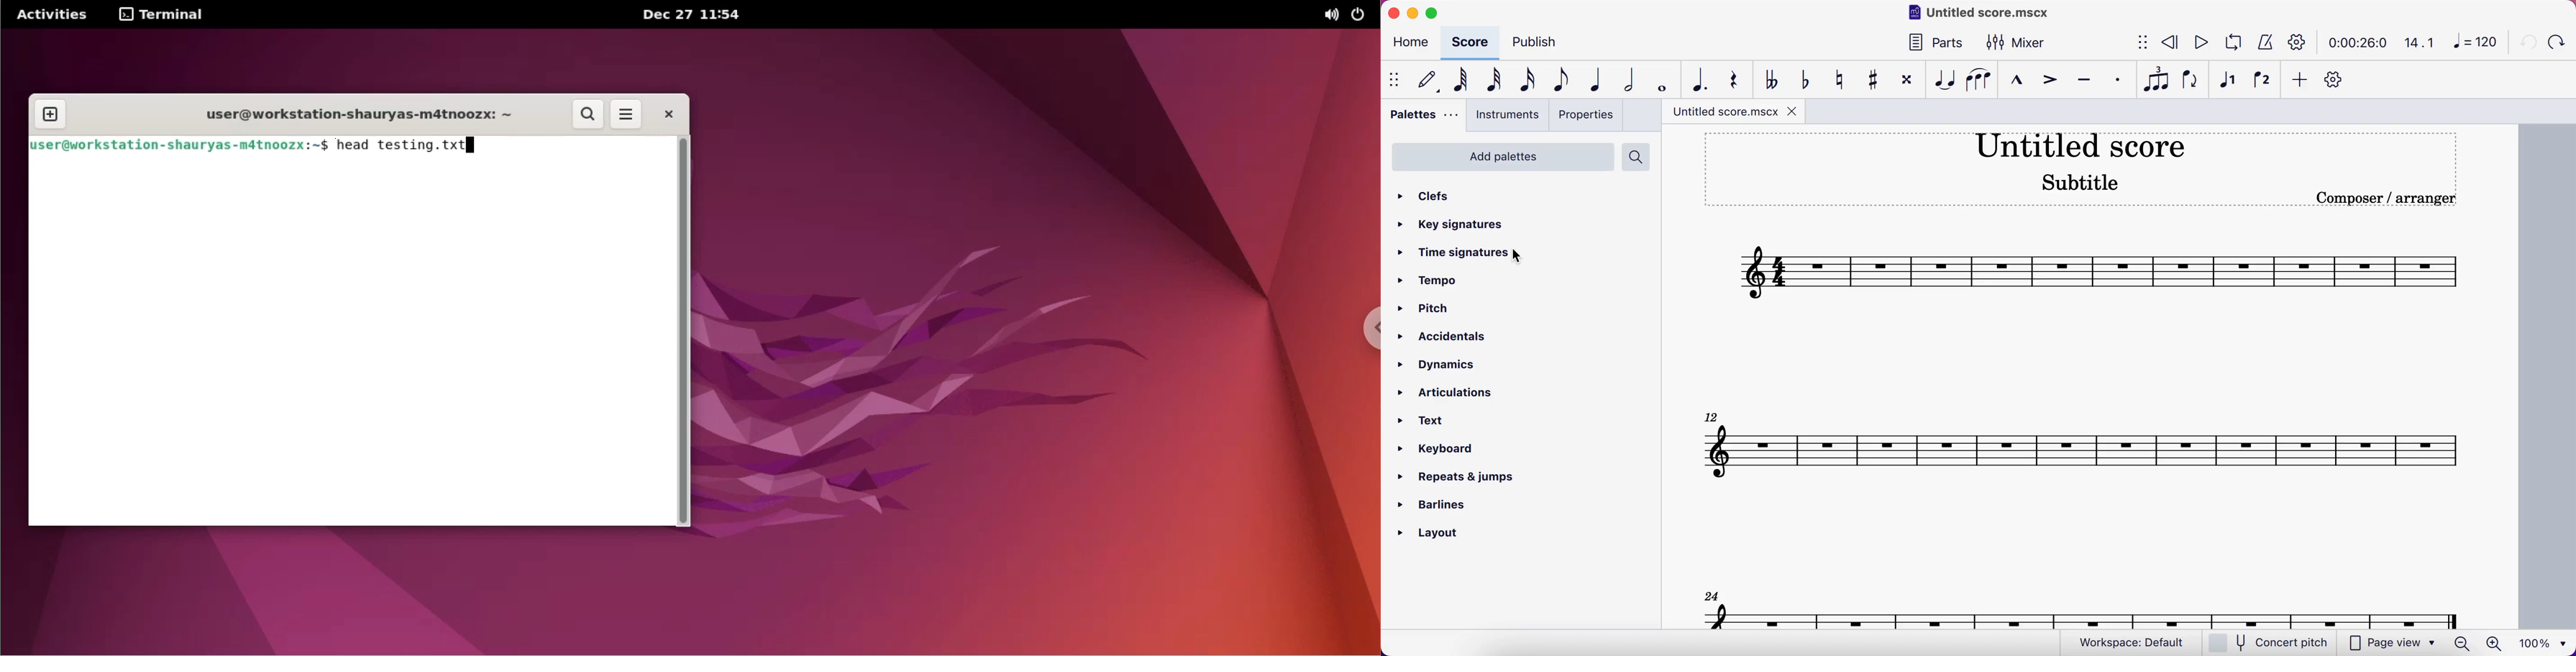 This screenshot has height=672, width=2576. Describe the element at coordinates (1587, 115) in the screenshot. I see `properties` at that location.